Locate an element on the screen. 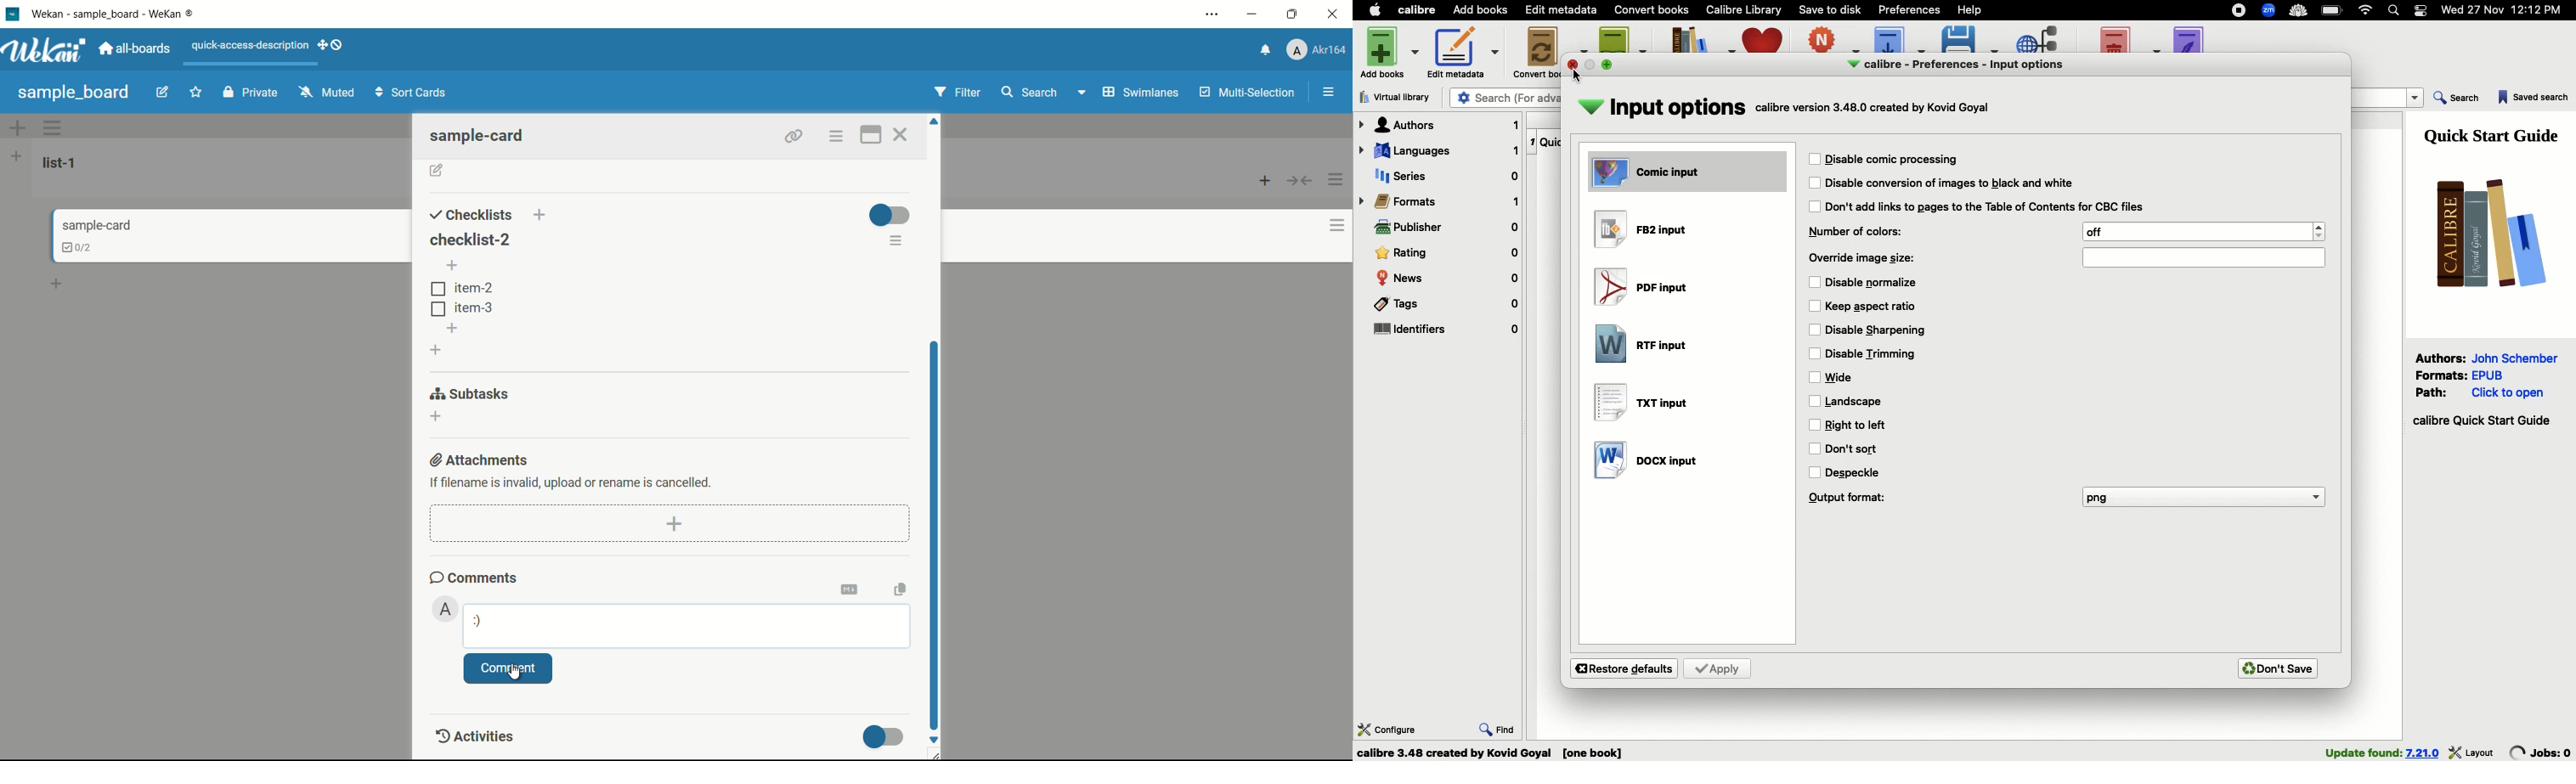 Image resolution: width=2576 pixels, height=784 pixels. text is located at coordinates (572, 481).